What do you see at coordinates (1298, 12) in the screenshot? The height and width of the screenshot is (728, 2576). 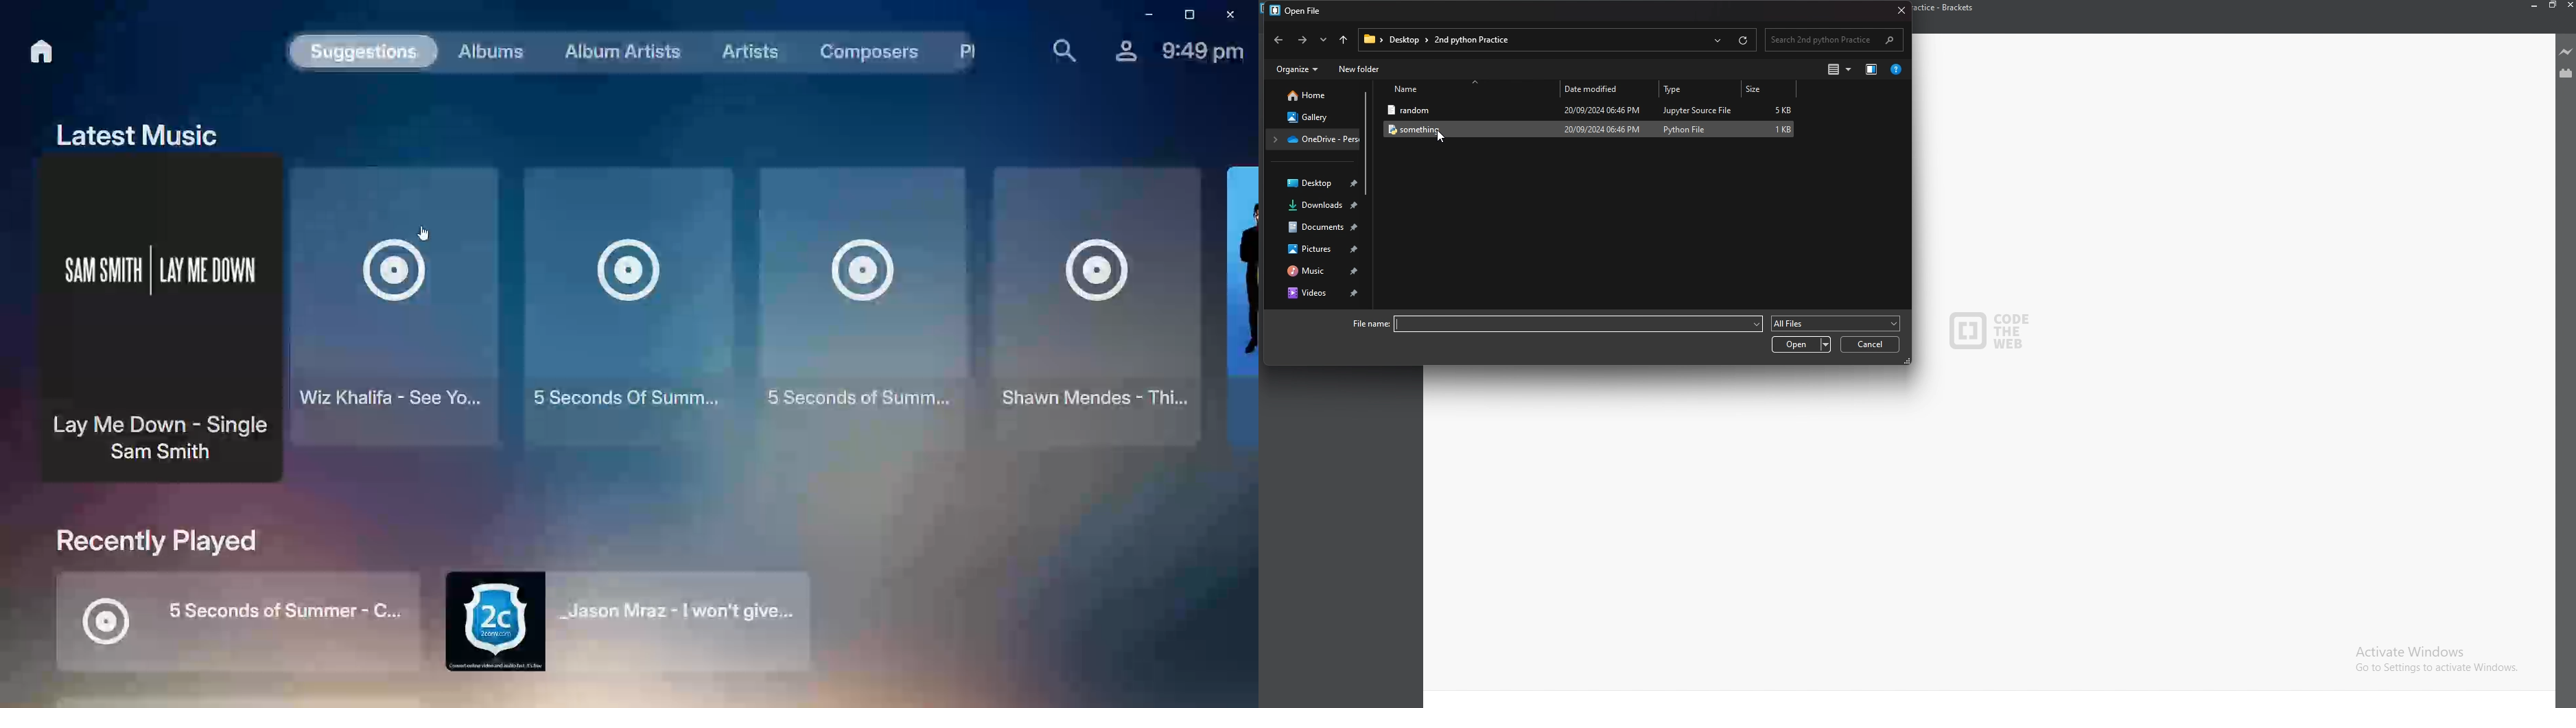 I see `open file` at bounding box center [1298, 12].